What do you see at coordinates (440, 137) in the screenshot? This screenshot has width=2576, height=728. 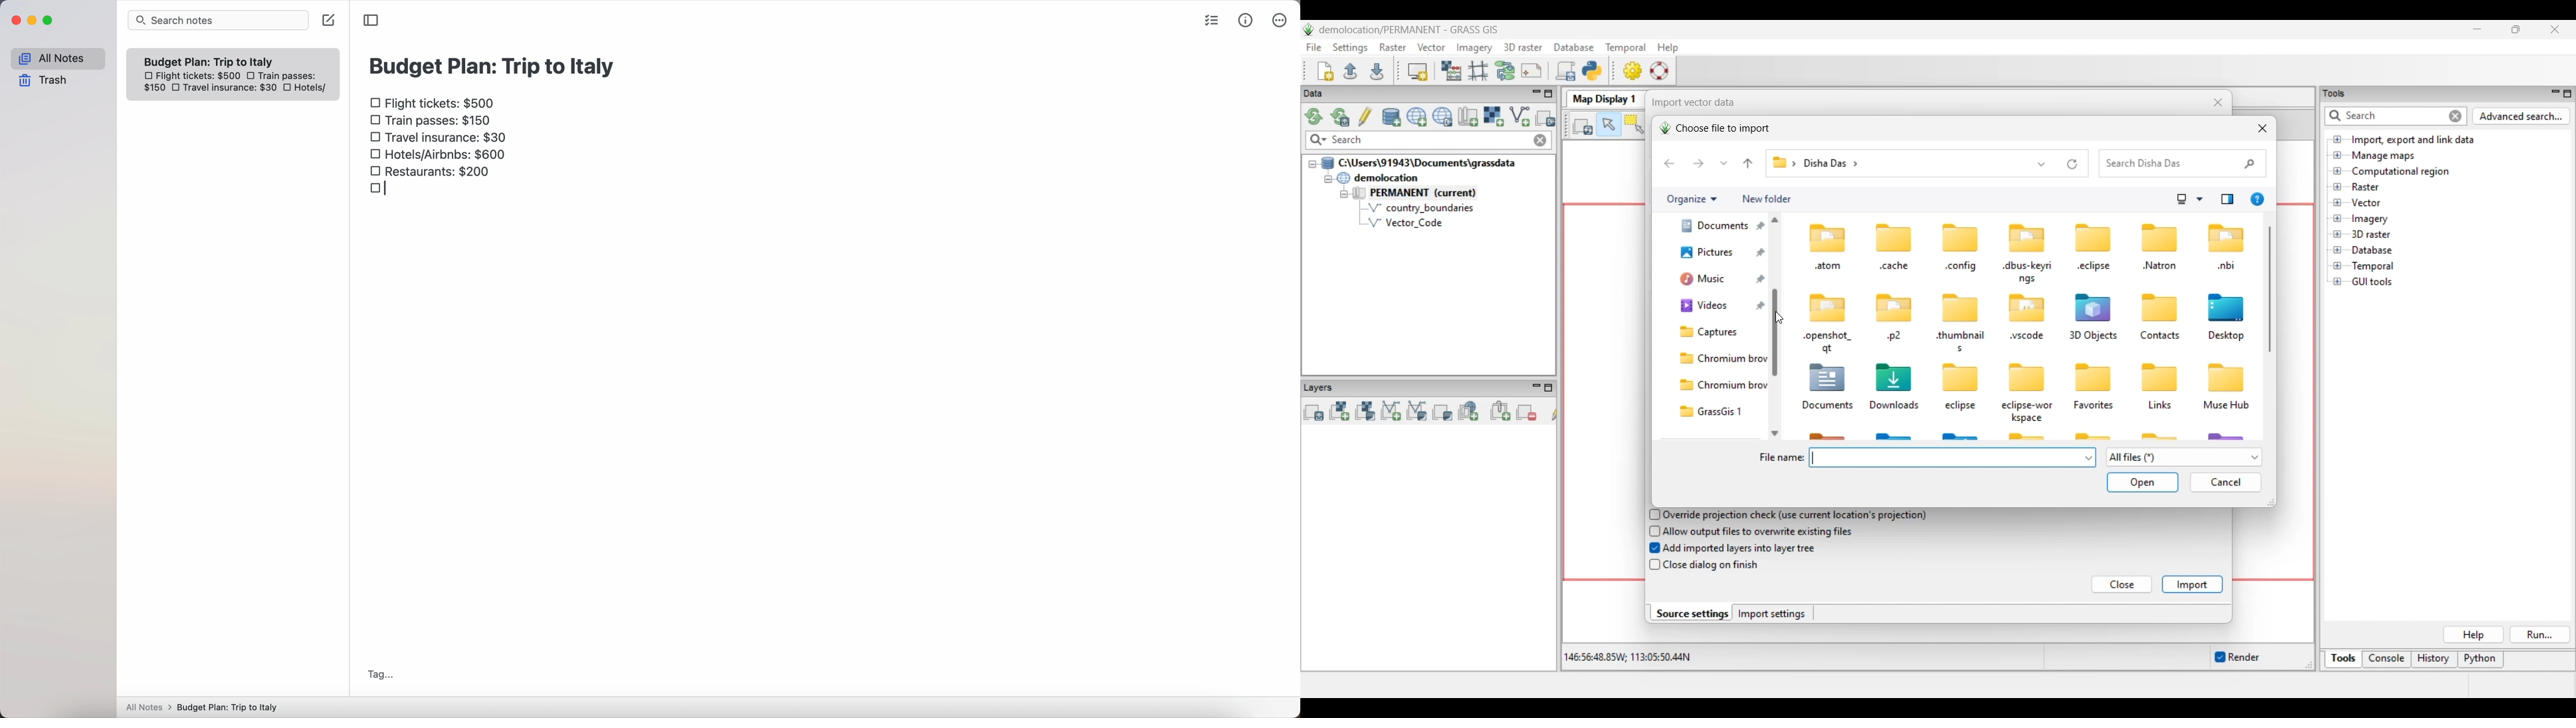 I see `travel insurance: $30 checkbox` at bounding box center [440, 137].